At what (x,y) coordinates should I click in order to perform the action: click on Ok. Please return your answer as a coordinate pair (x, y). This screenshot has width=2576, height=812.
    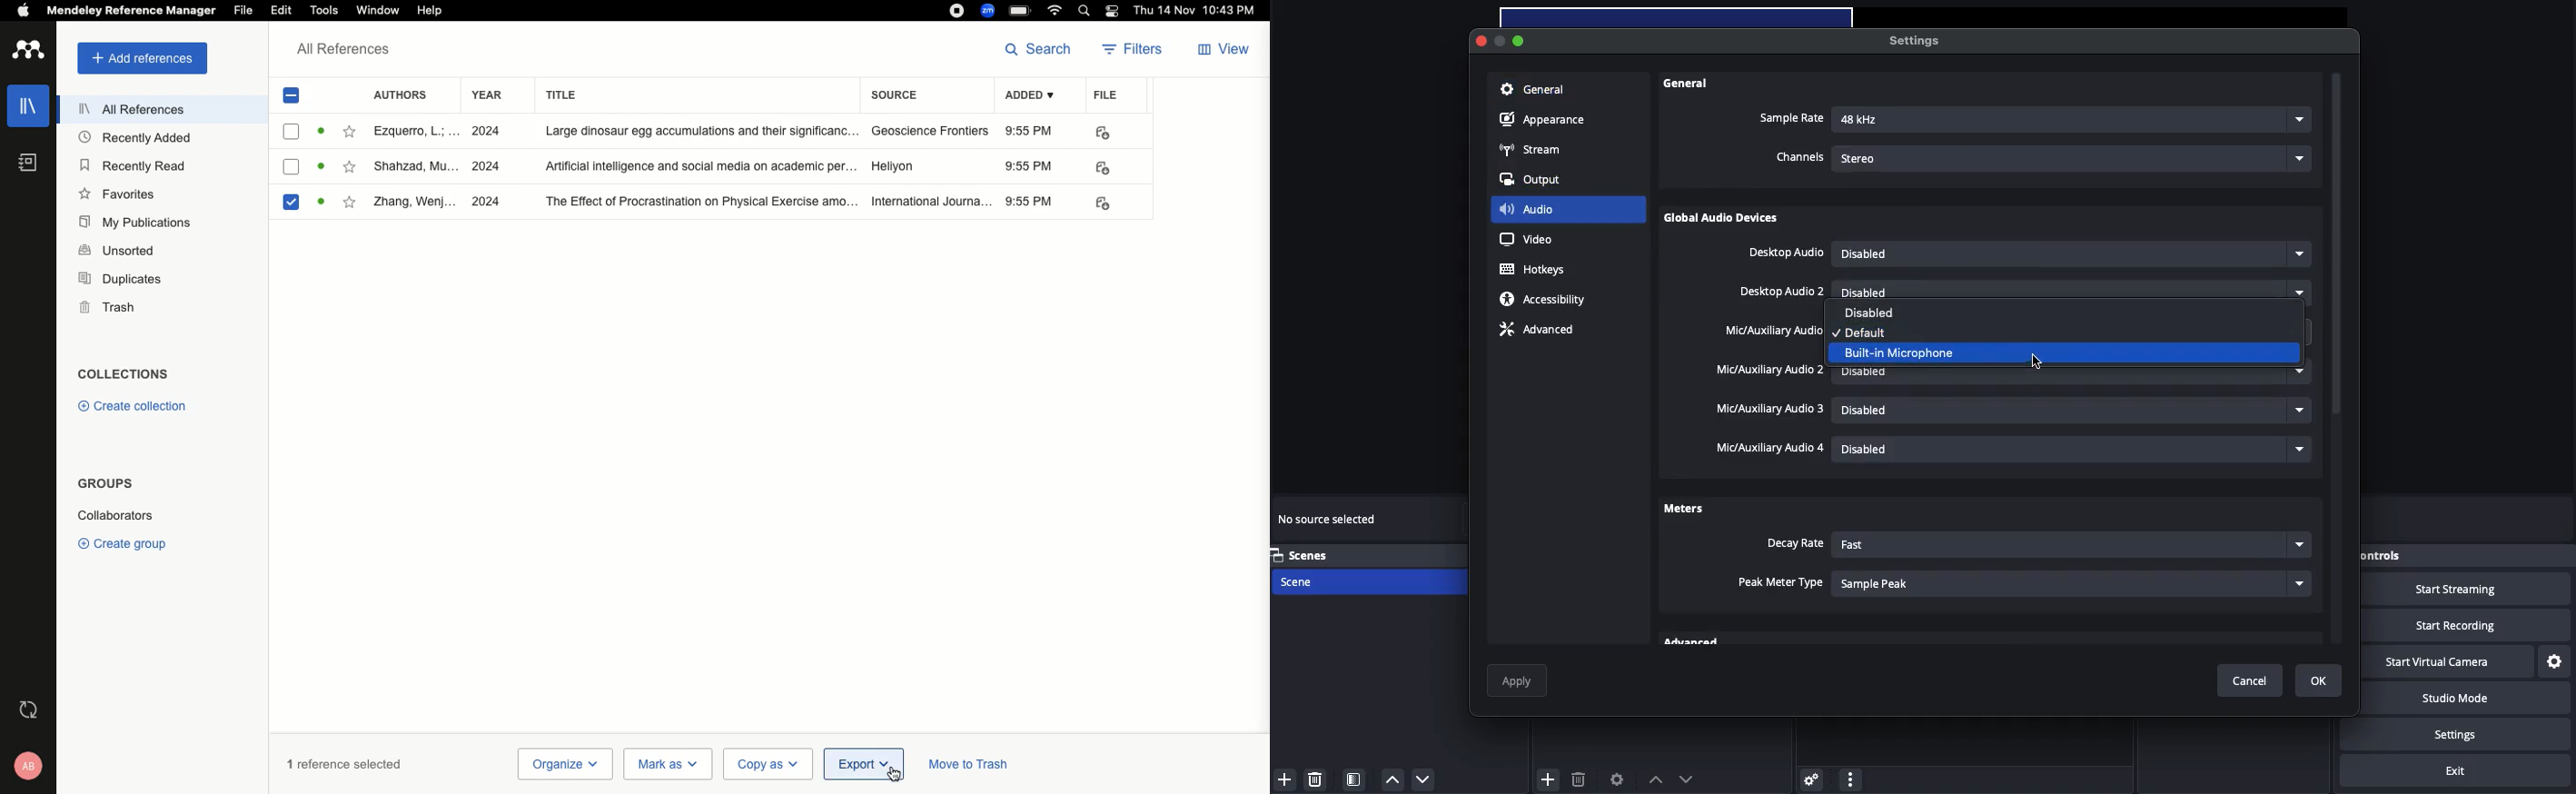
    Looking at the image, I should click on (2319, 680).